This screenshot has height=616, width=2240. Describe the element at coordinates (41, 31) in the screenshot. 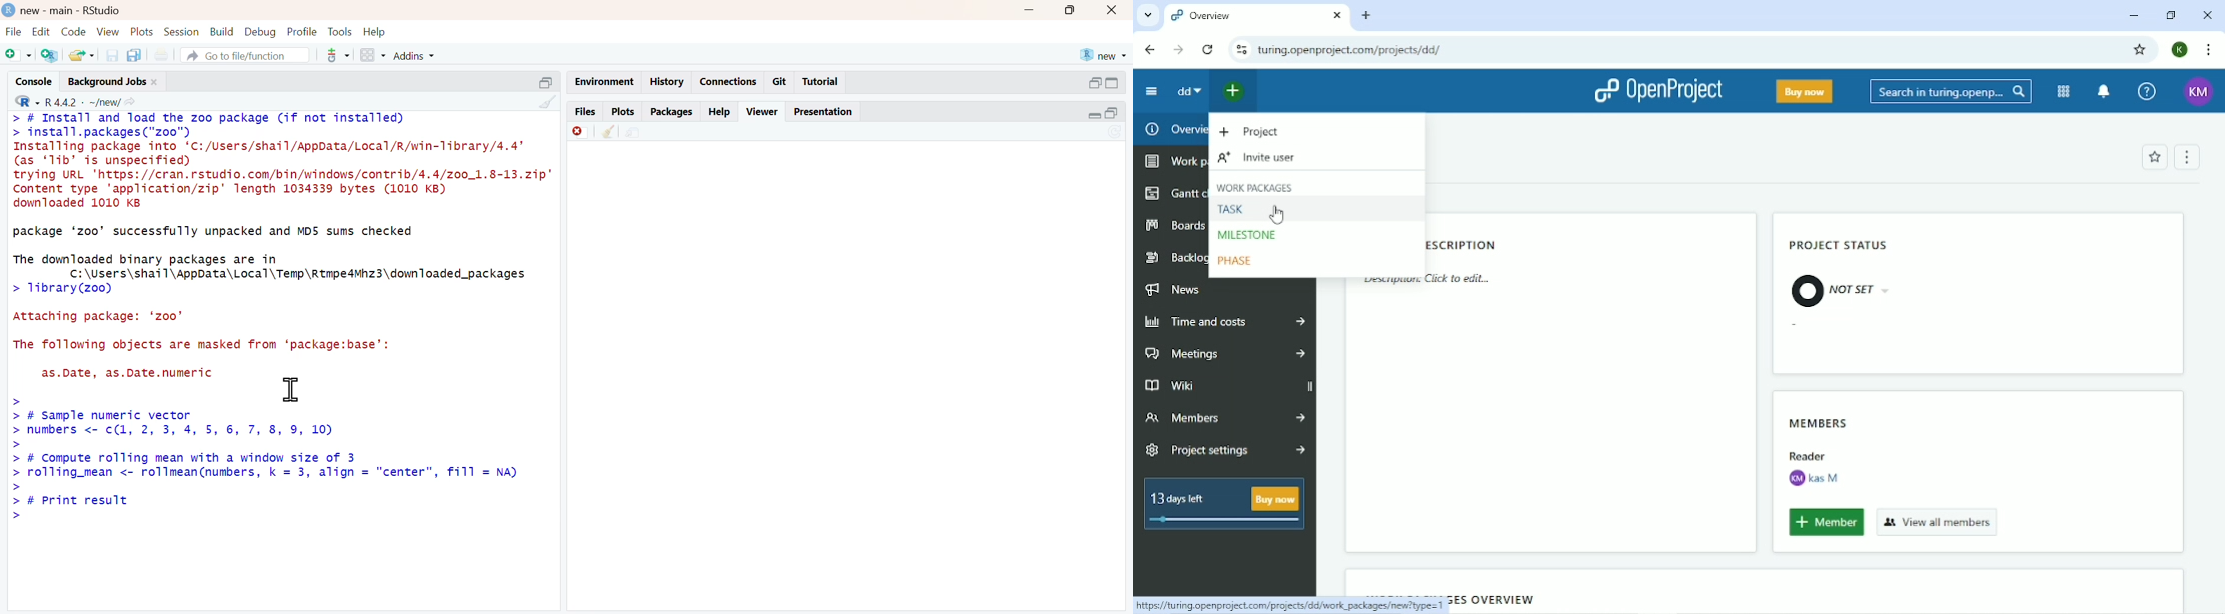

I see `edit` at that location.